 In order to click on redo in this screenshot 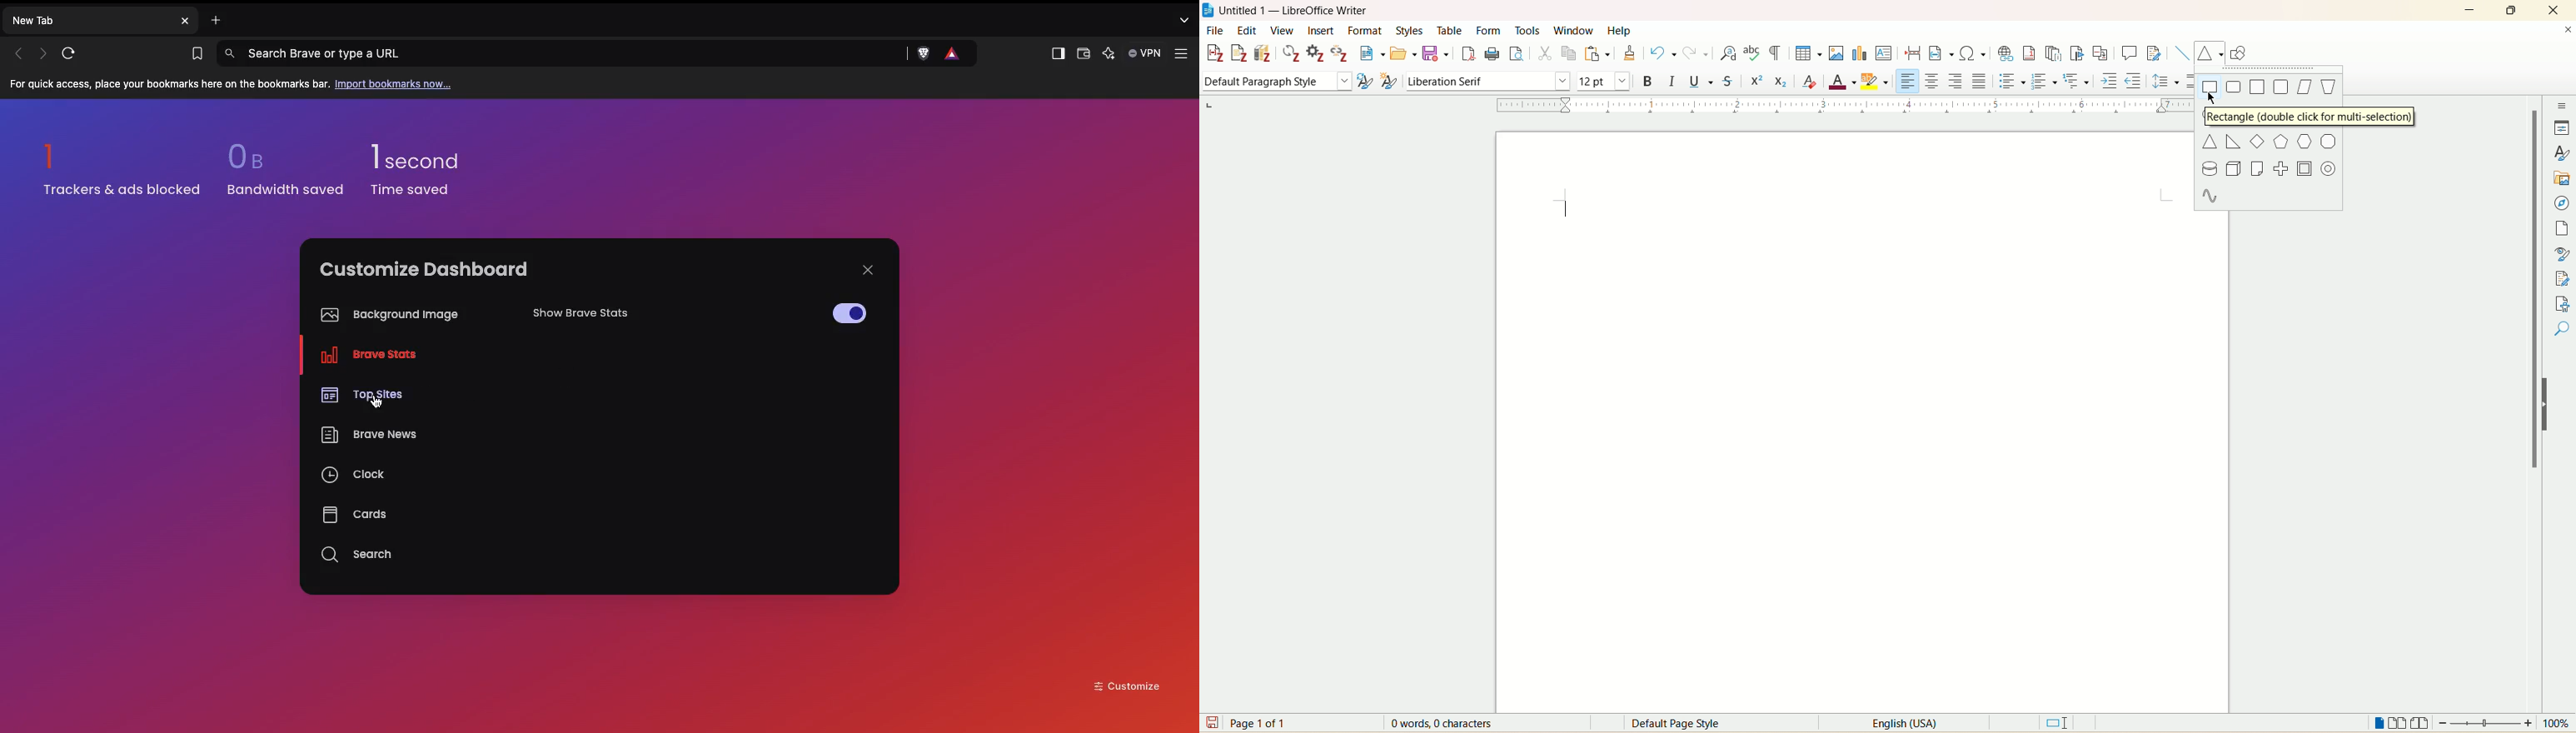, I will do `click(1693, 54)`.